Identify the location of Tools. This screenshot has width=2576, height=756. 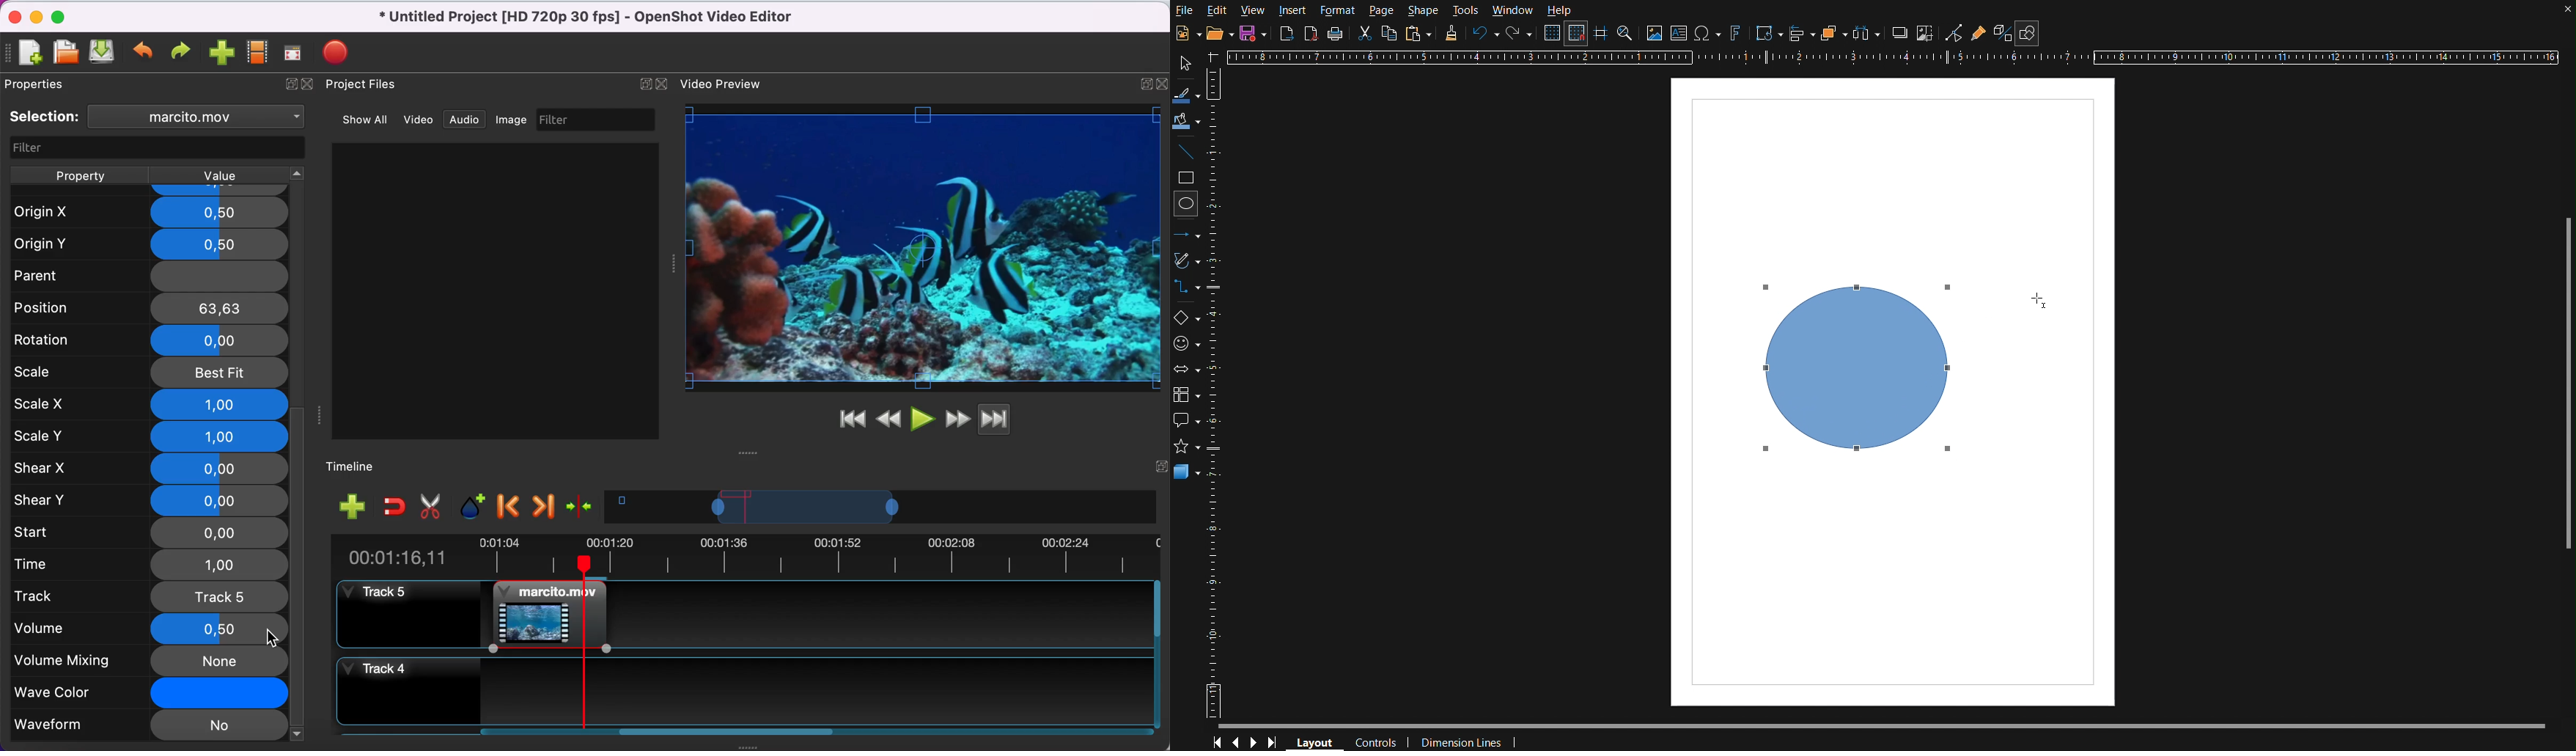
(1467, 9).